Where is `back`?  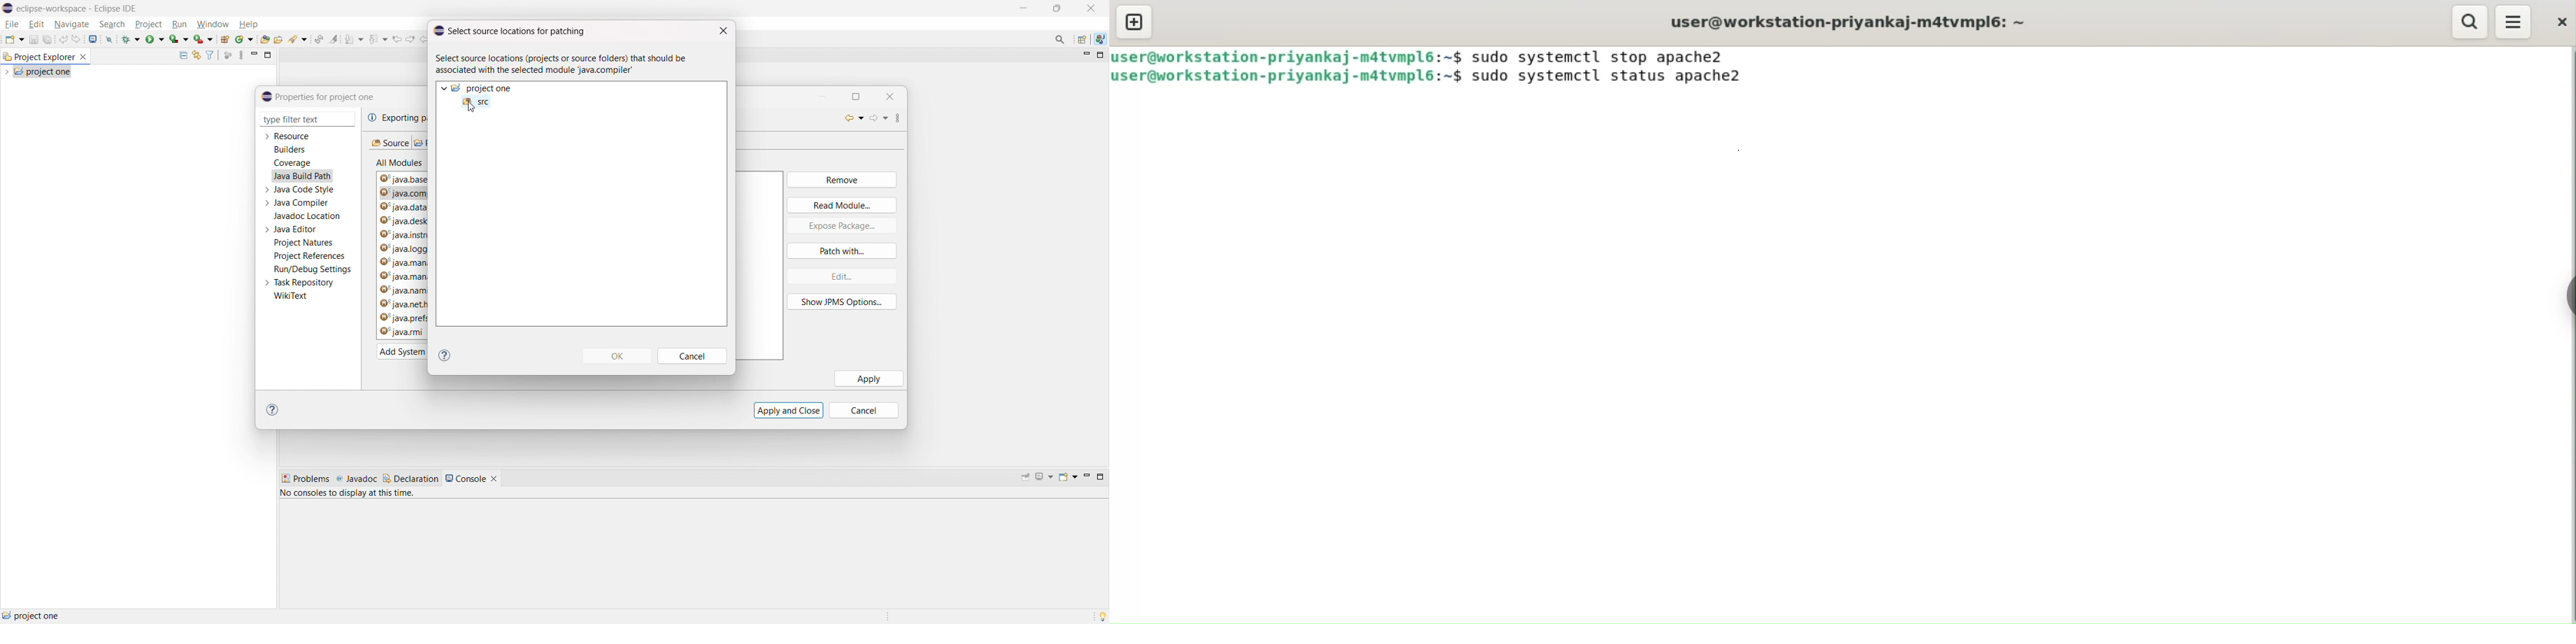
back is located at coordinates (851, 118).